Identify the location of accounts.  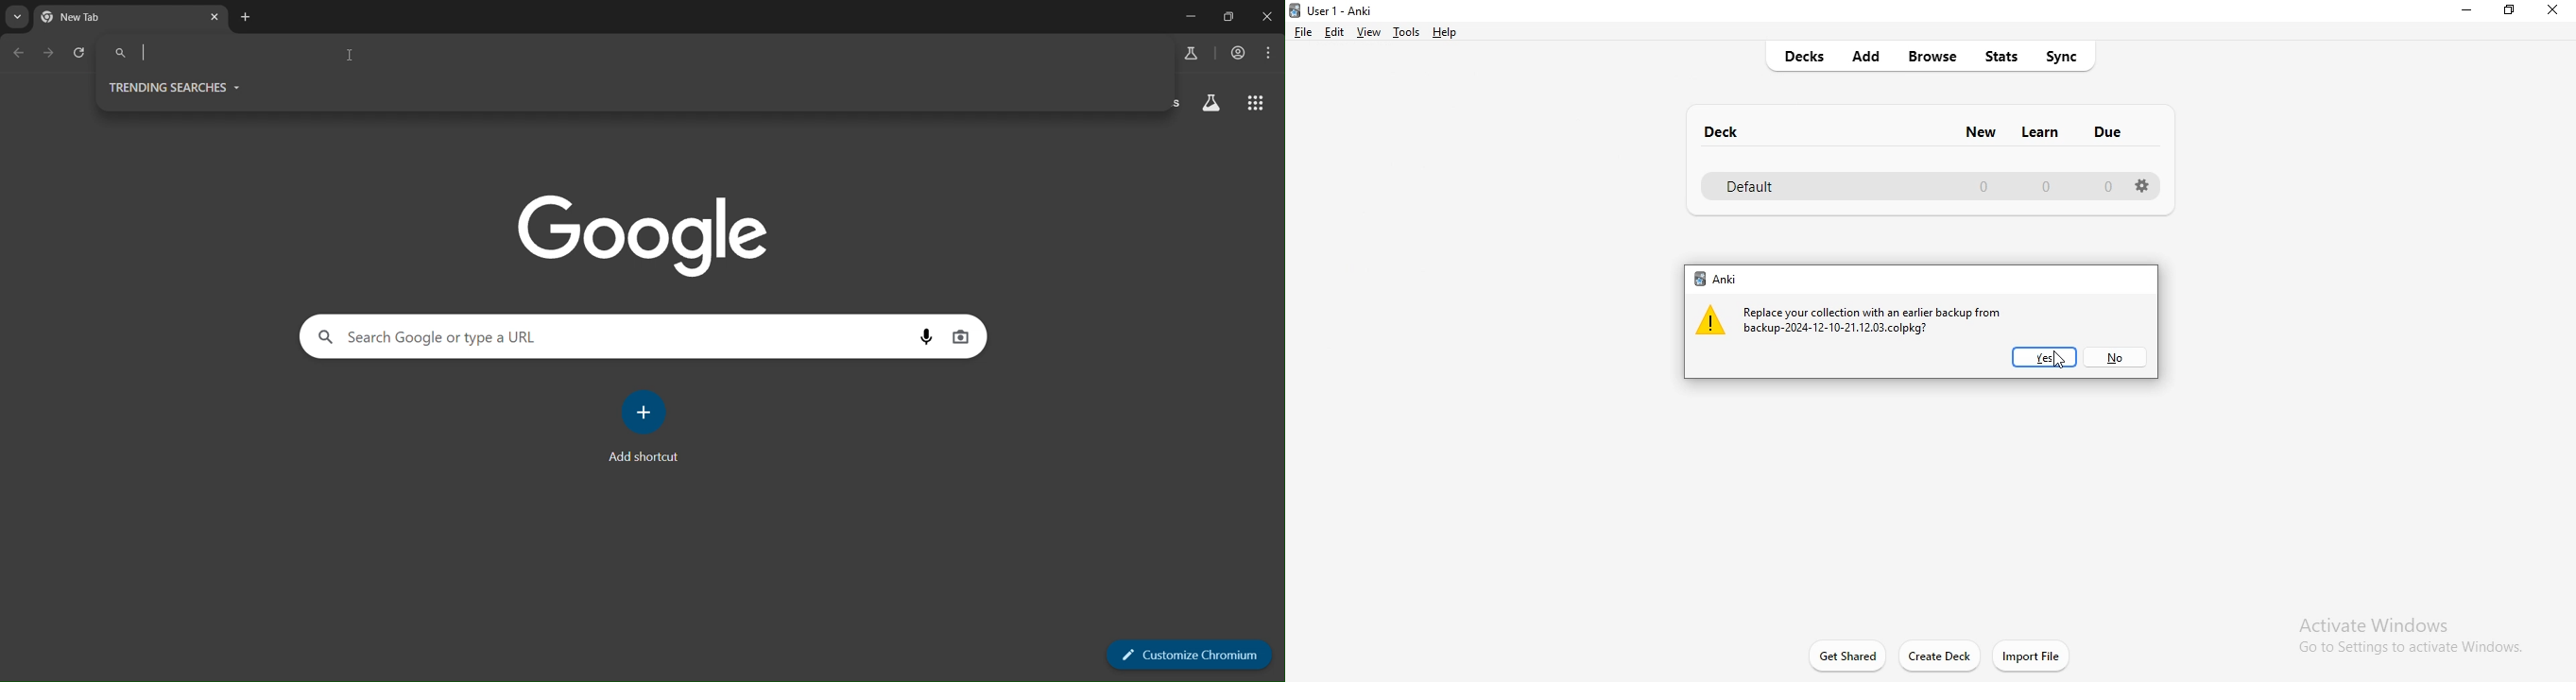
(1239, 53).